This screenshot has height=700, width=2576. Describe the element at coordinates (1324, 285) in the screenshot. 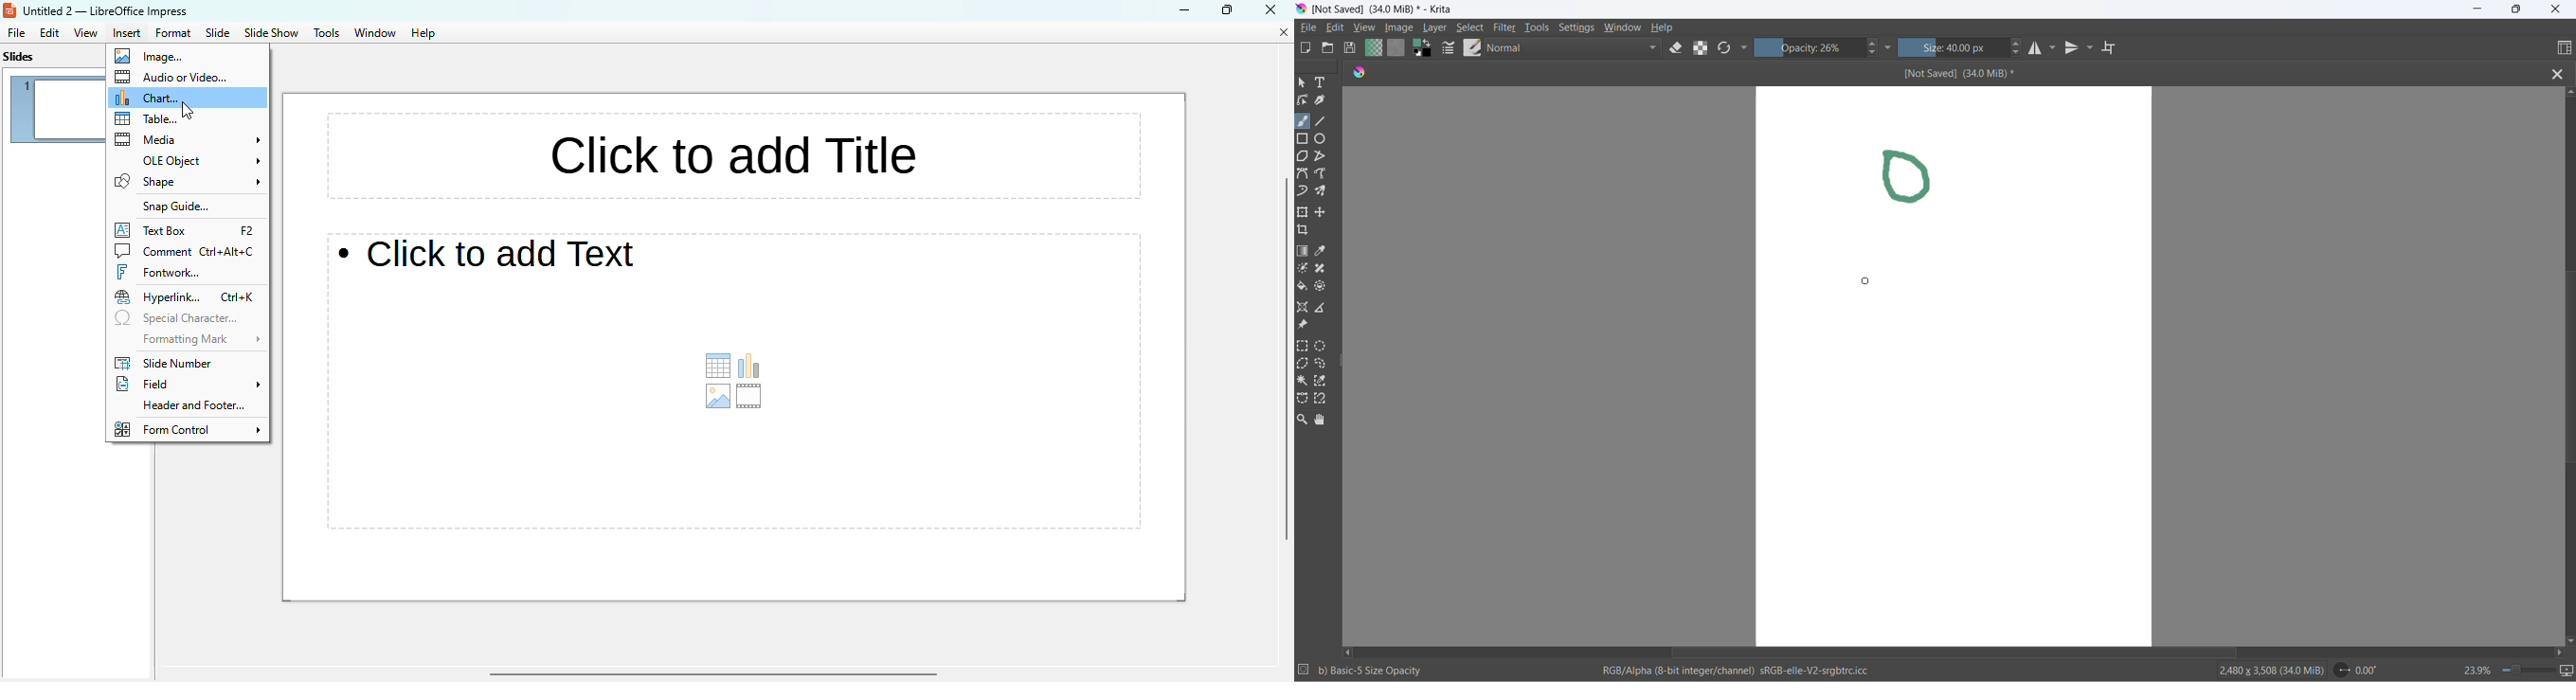

I see `enclose and fill tool` at that location.